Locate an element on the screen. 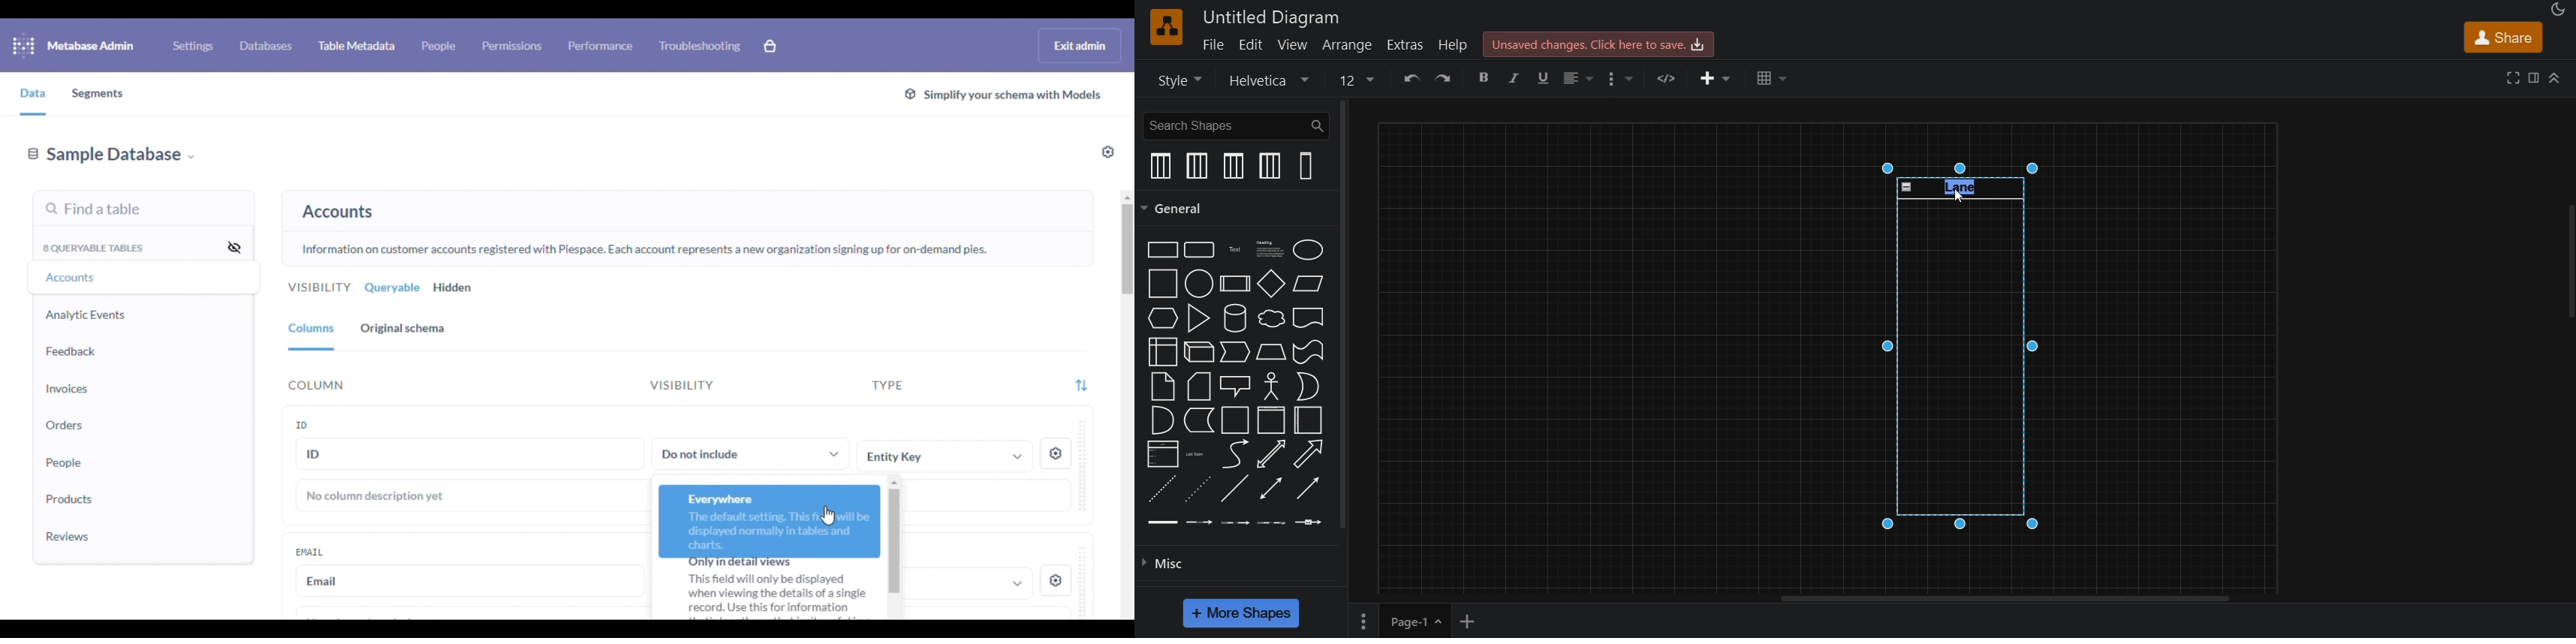 The width and height of the screenshot is (2576, 644). text is located at coordinates (1234, 248).